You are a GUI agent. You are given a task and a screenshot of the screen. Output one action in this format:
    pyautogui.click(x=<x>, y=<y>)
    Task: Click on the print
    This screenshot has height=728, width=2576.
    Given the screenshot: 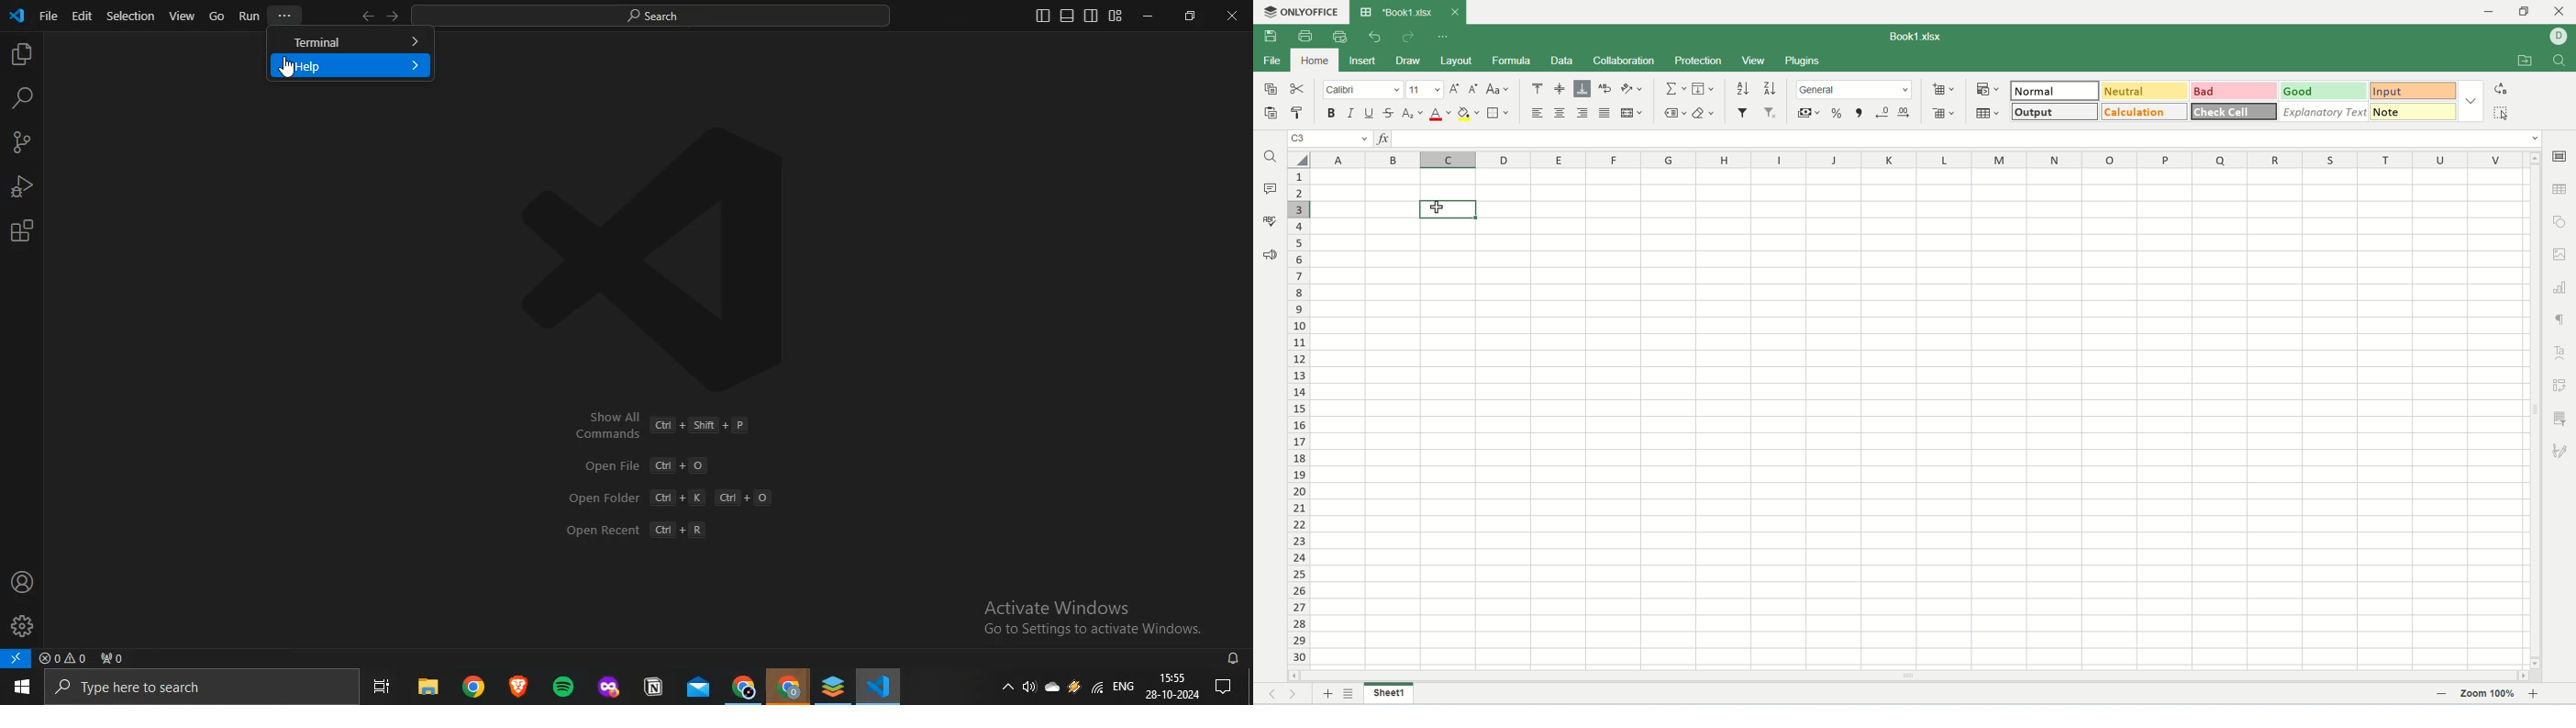 What is the action you would take?
    pyautogui.click(x=1305, y=37)
    